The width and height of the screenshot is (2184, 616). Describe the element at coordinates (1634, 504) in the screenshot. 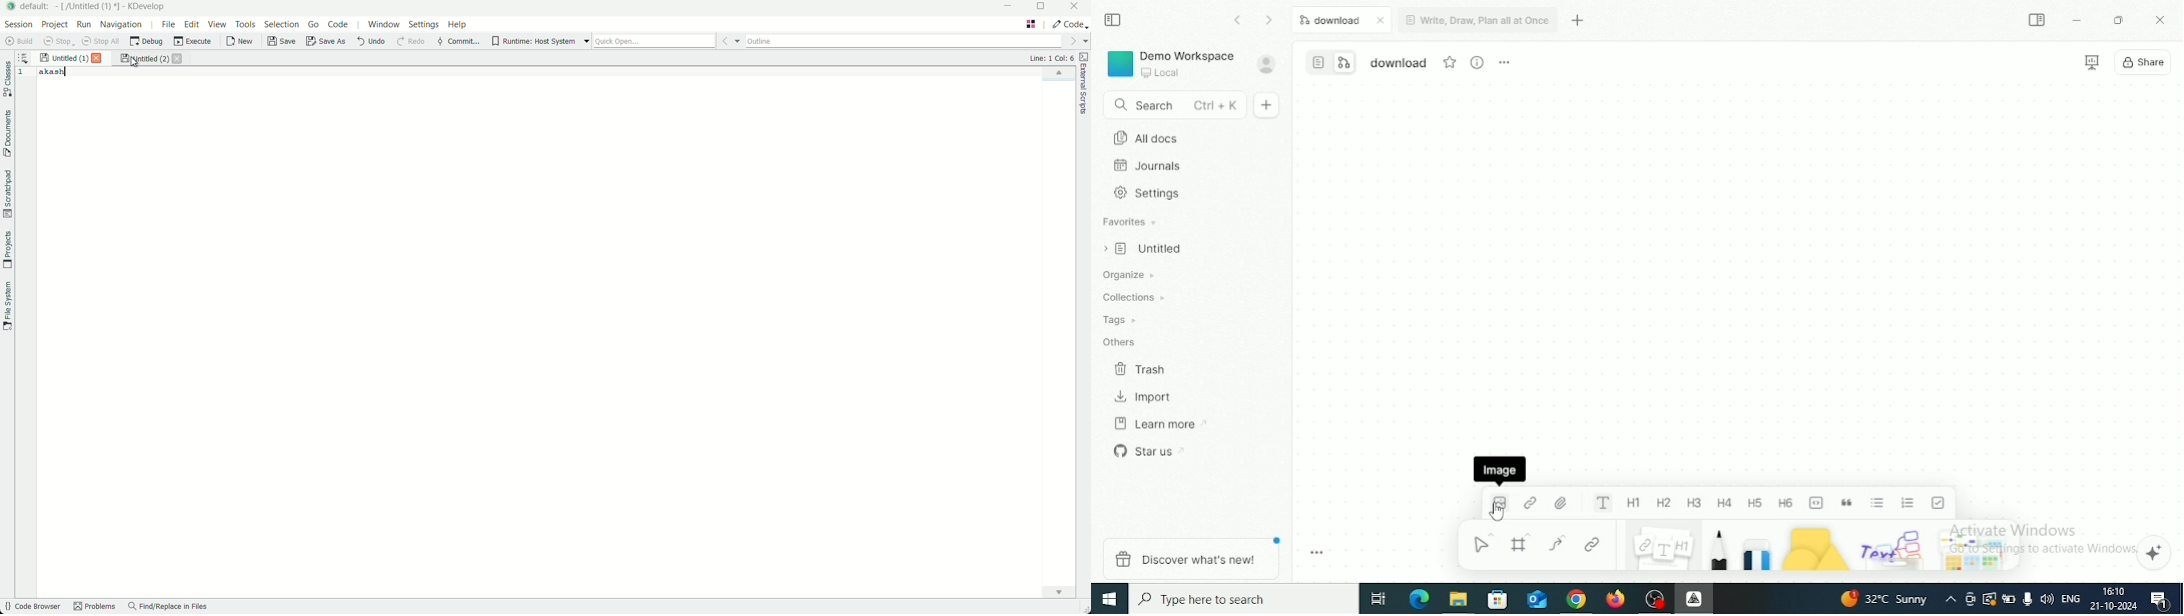

I see `Heading 1` at that location.